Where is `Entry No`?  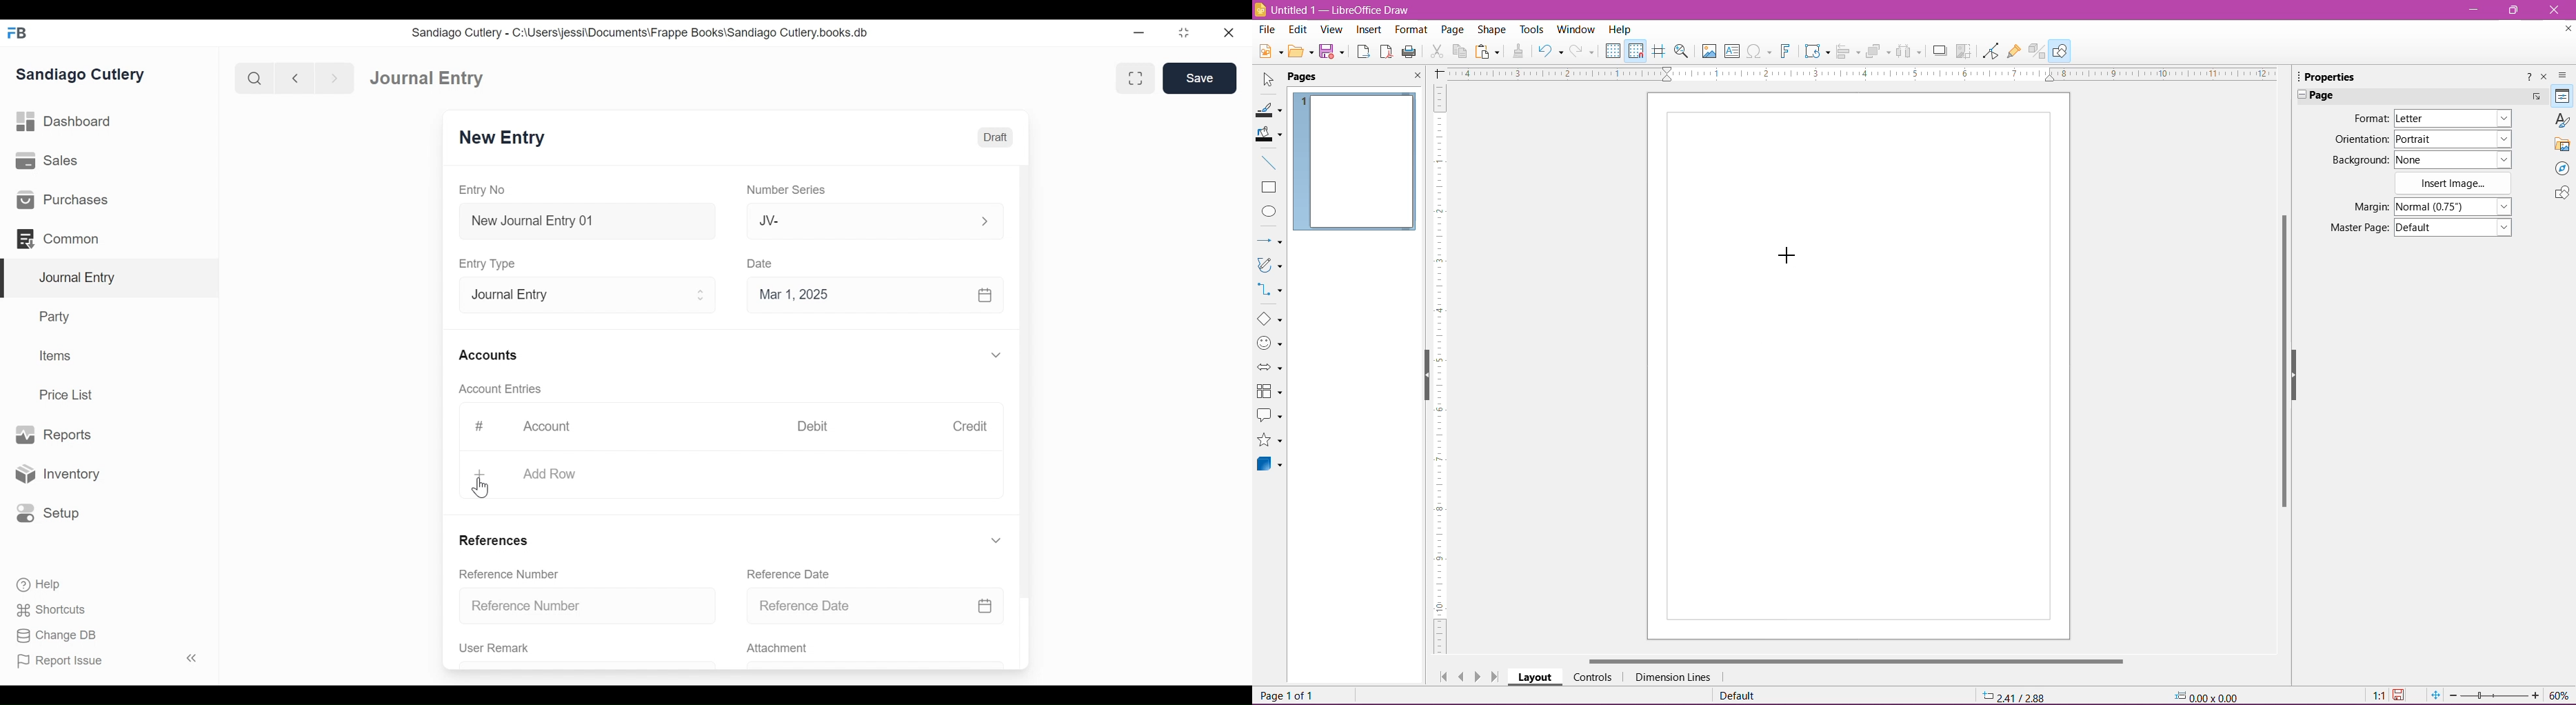 Entry No is located at coordinates (487, 190).